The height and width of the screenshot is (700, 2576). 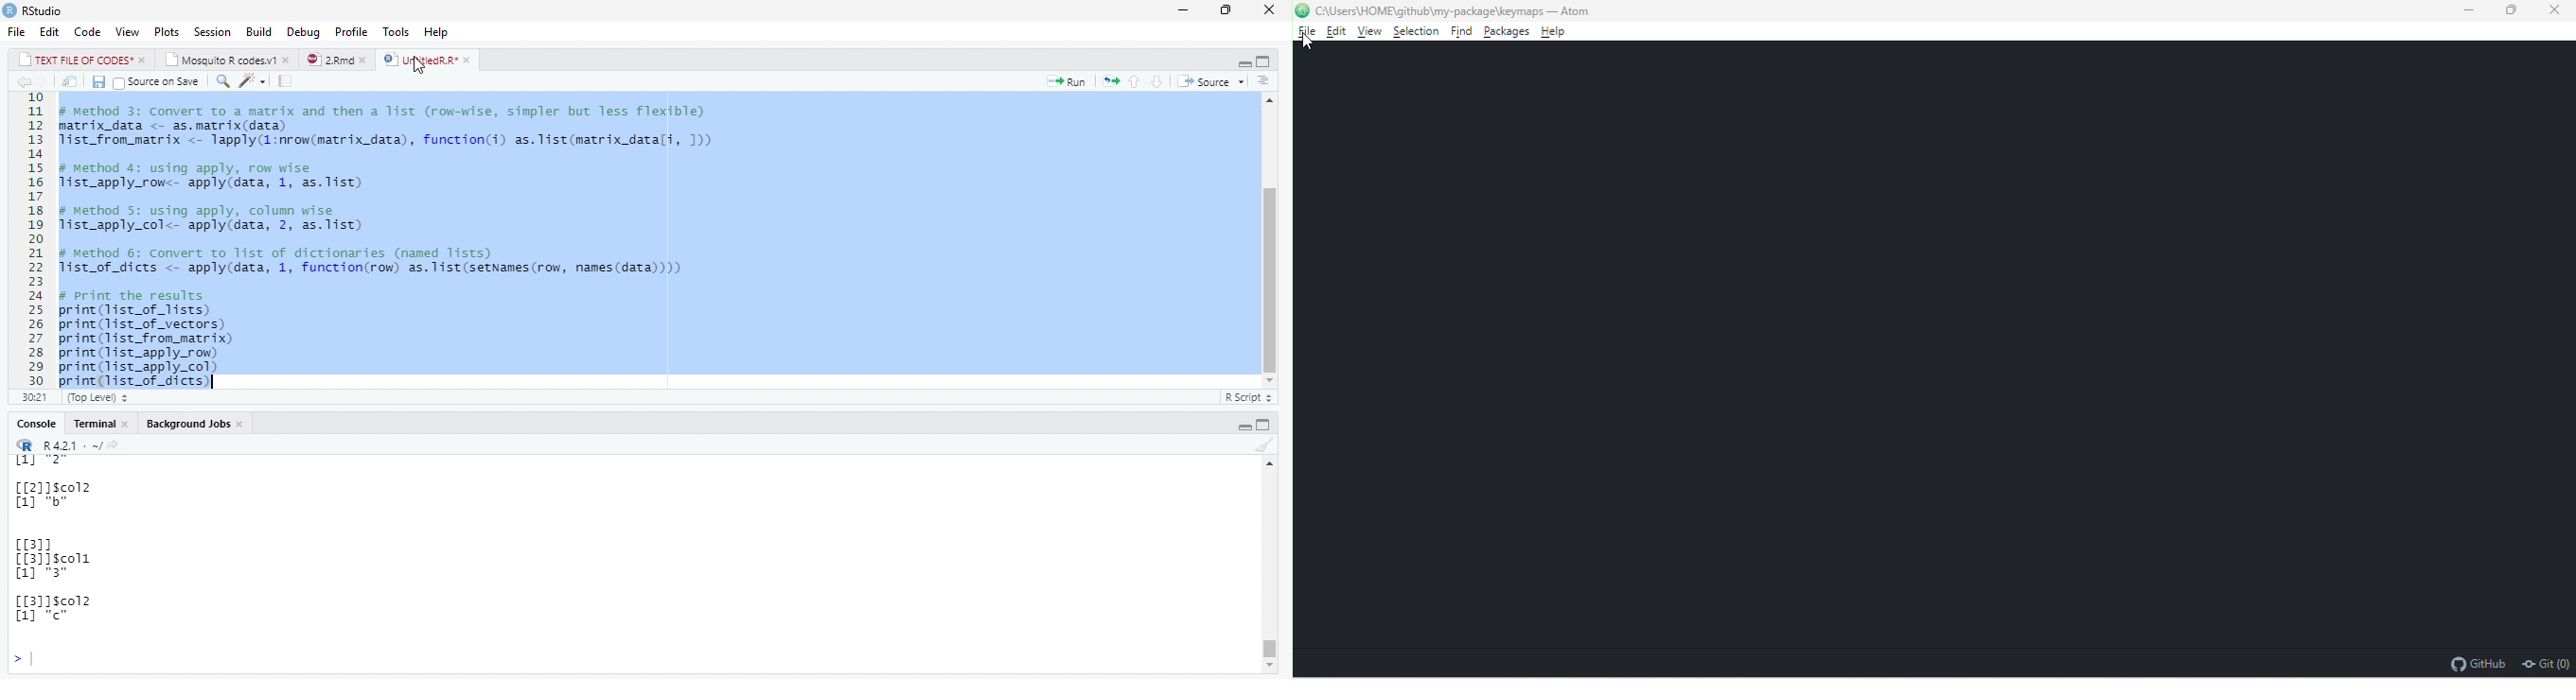 I want to click on c\users\HOME\github\my-package\keymaps, so click(x=1431, y=10).